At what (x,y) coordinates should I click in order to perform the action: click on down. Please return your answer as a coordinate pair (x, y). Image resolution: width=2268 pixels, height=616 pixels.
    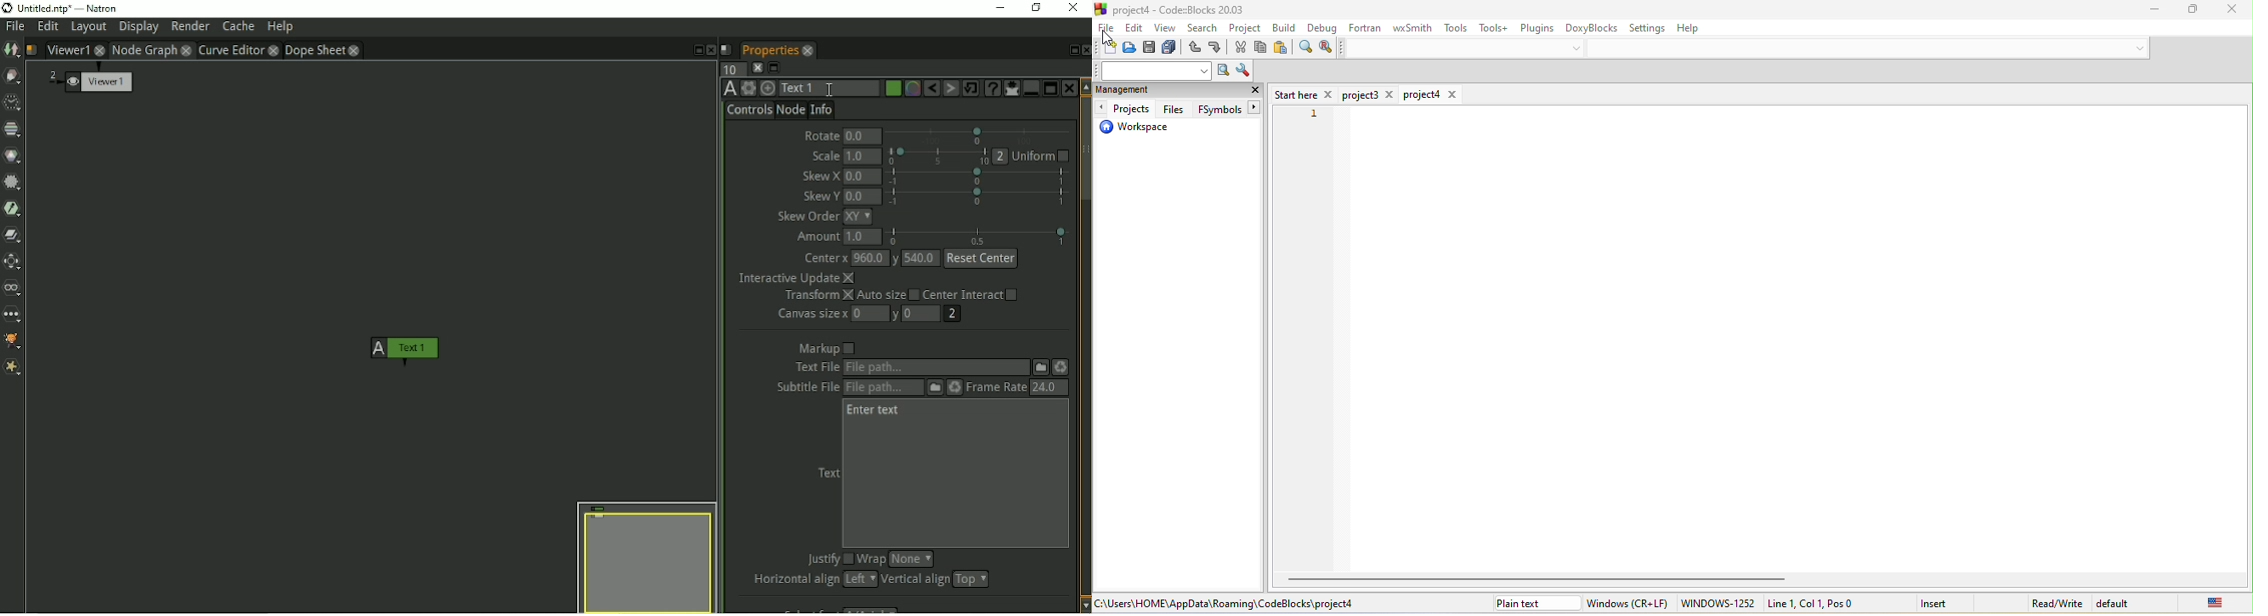
    Looking at the image, I should click on (1578, 48).